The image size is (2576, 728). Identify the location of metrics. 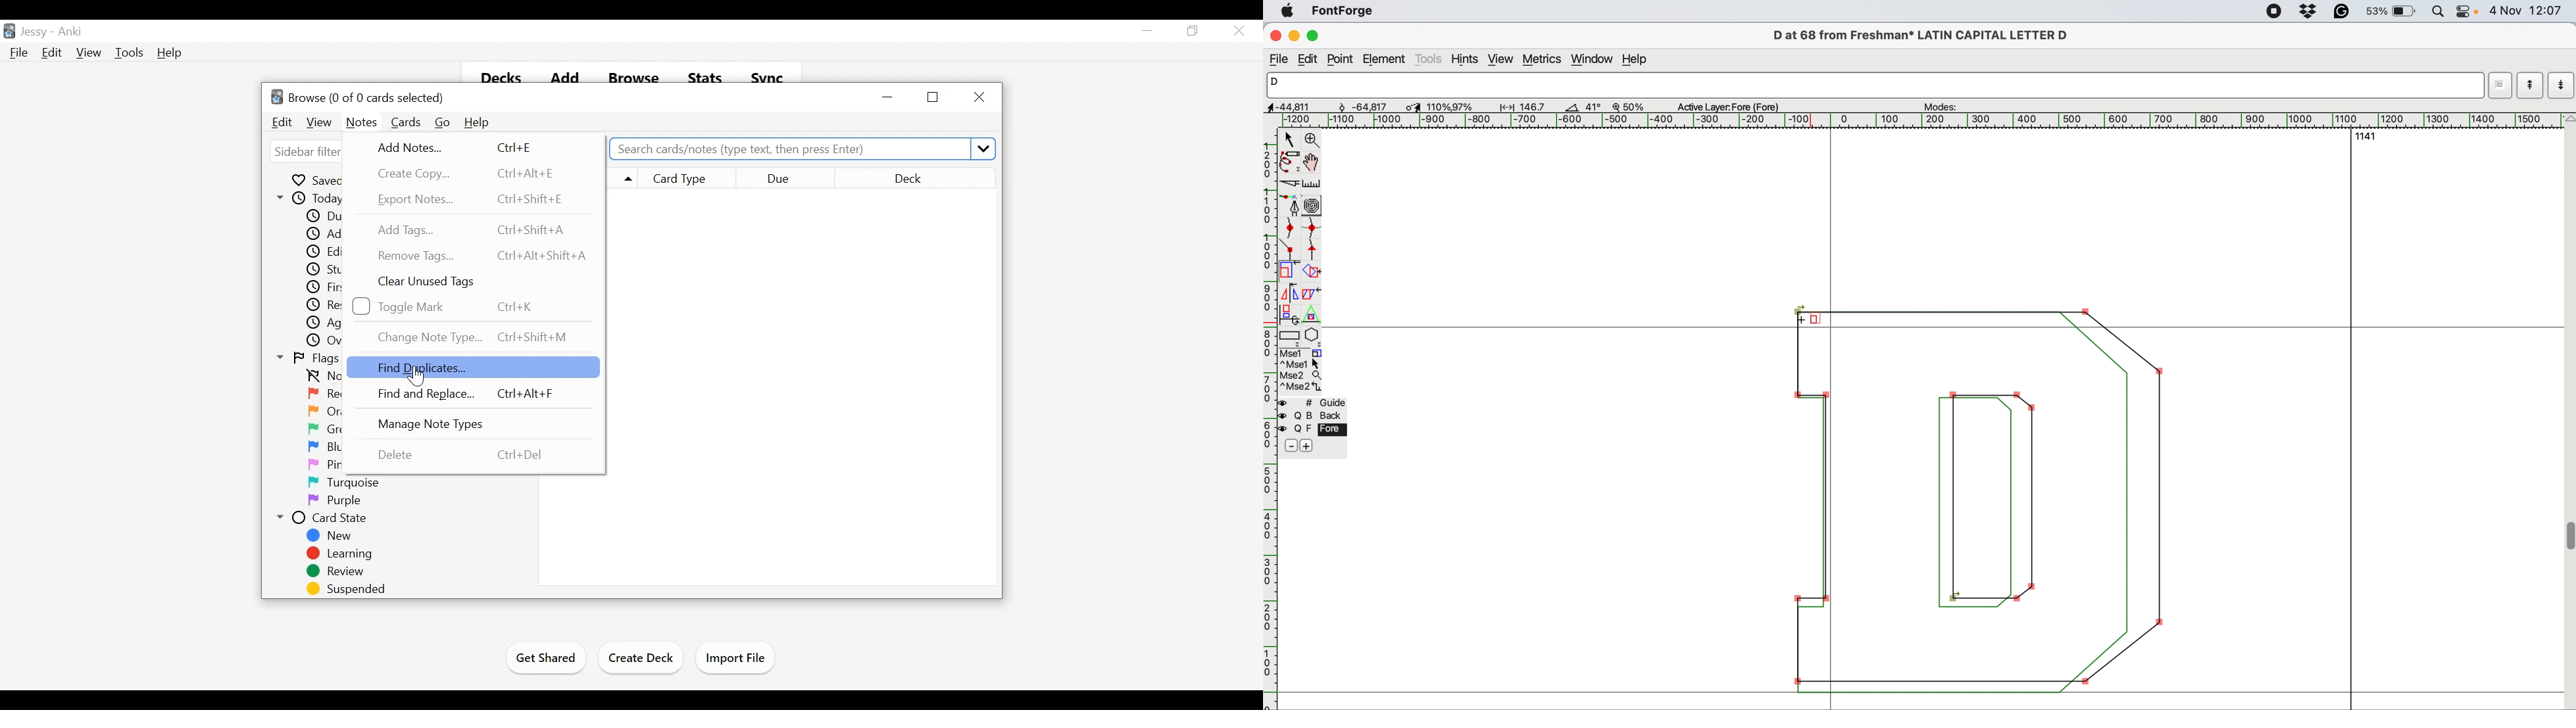
(1543, 60).